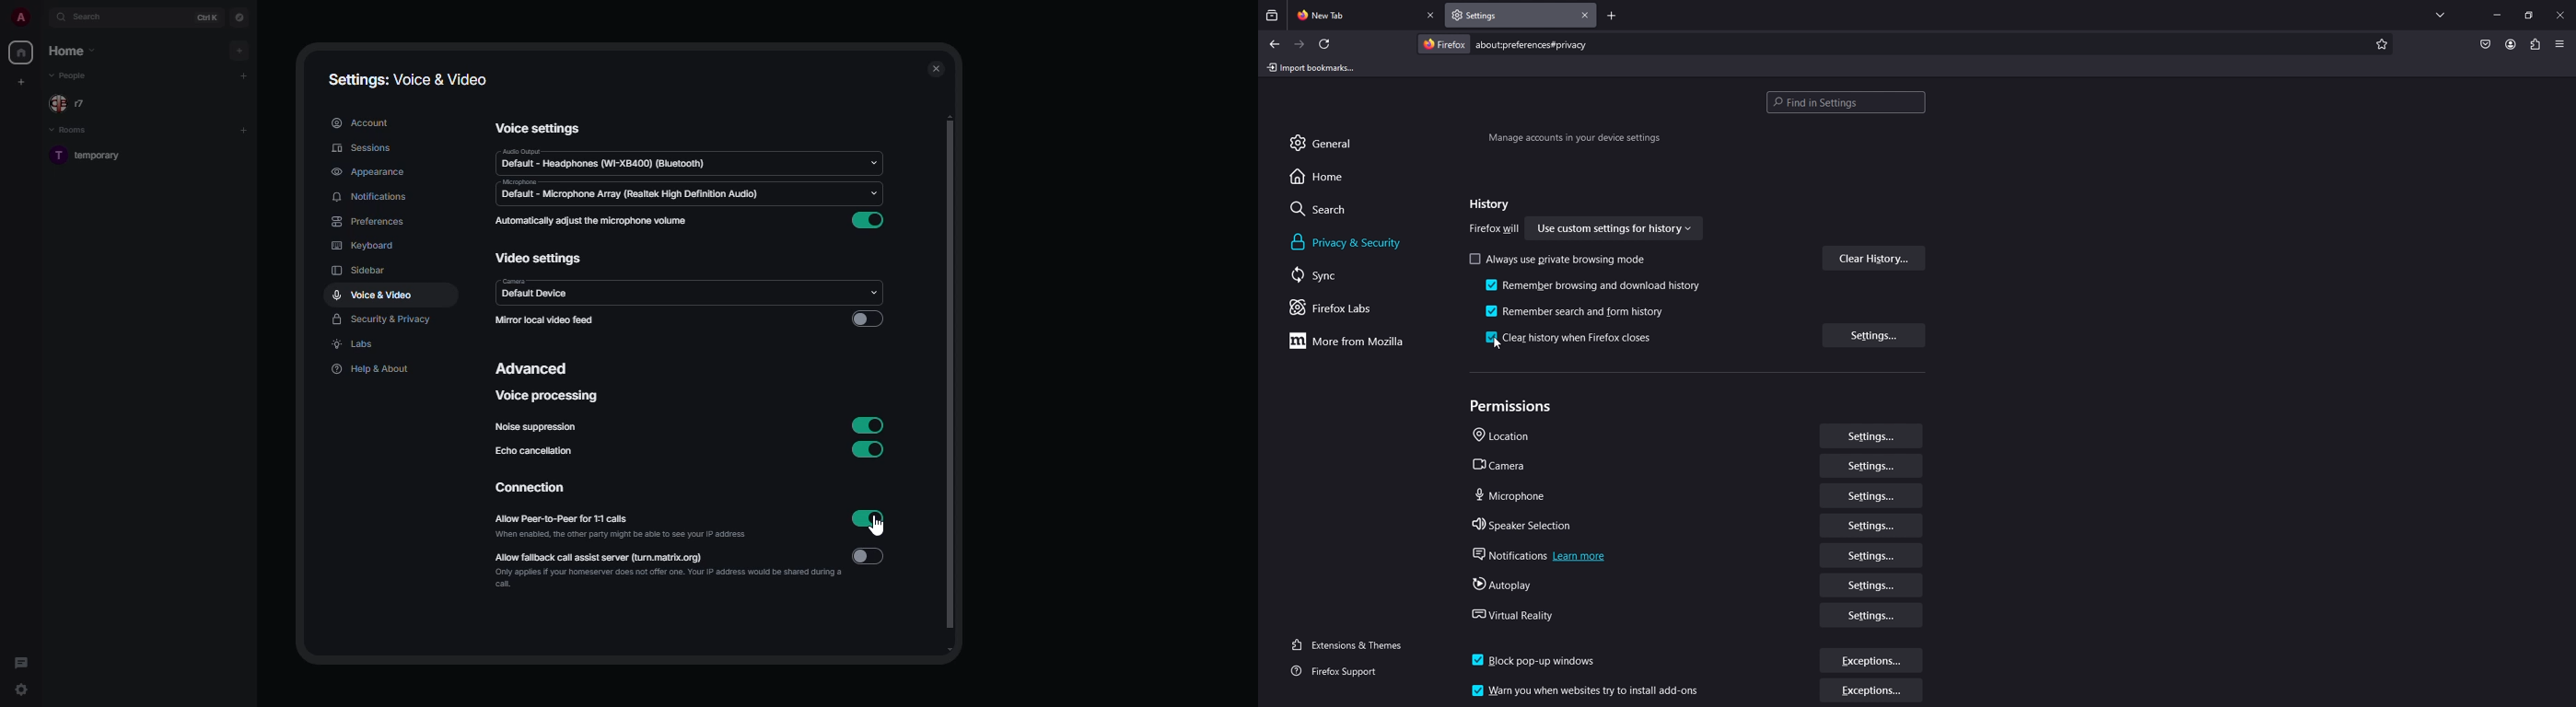  Describe the element at coordinates (371, 370) in the screenshot. I see `help & about` at that location.